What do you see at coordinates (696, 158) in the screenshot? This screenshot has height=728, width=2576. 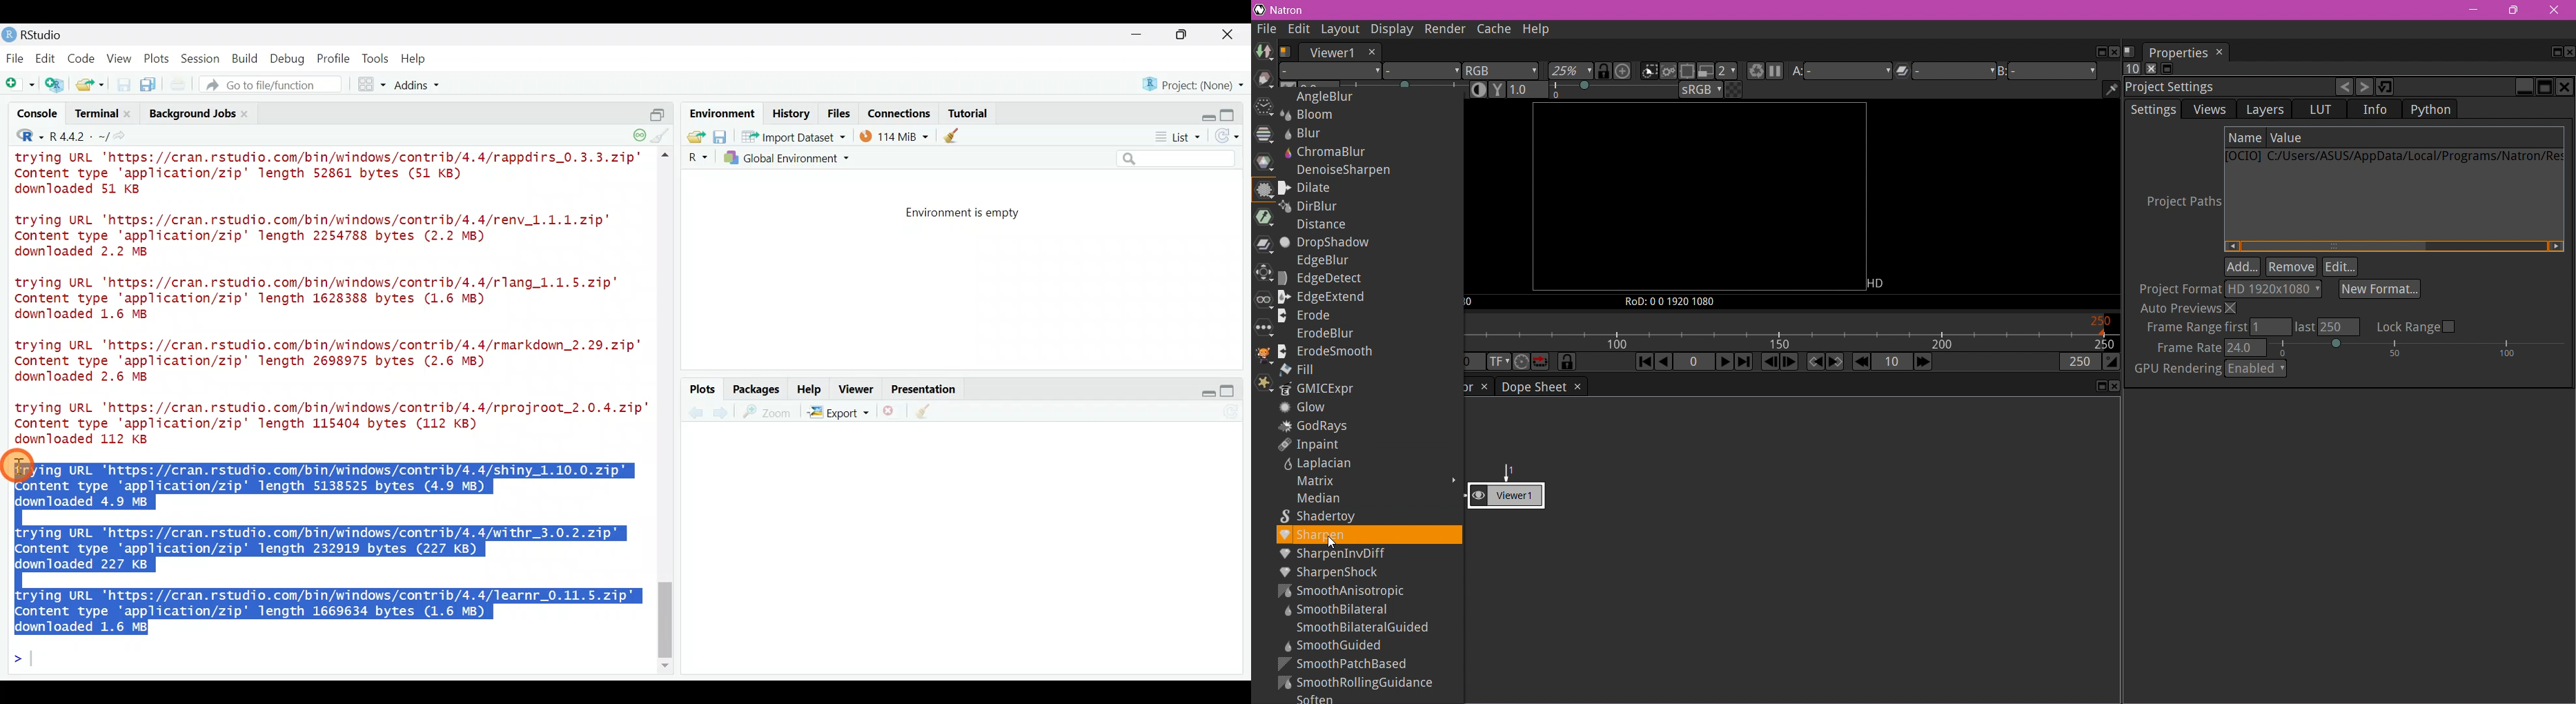 I see `R` at bounding box center [696, 158].